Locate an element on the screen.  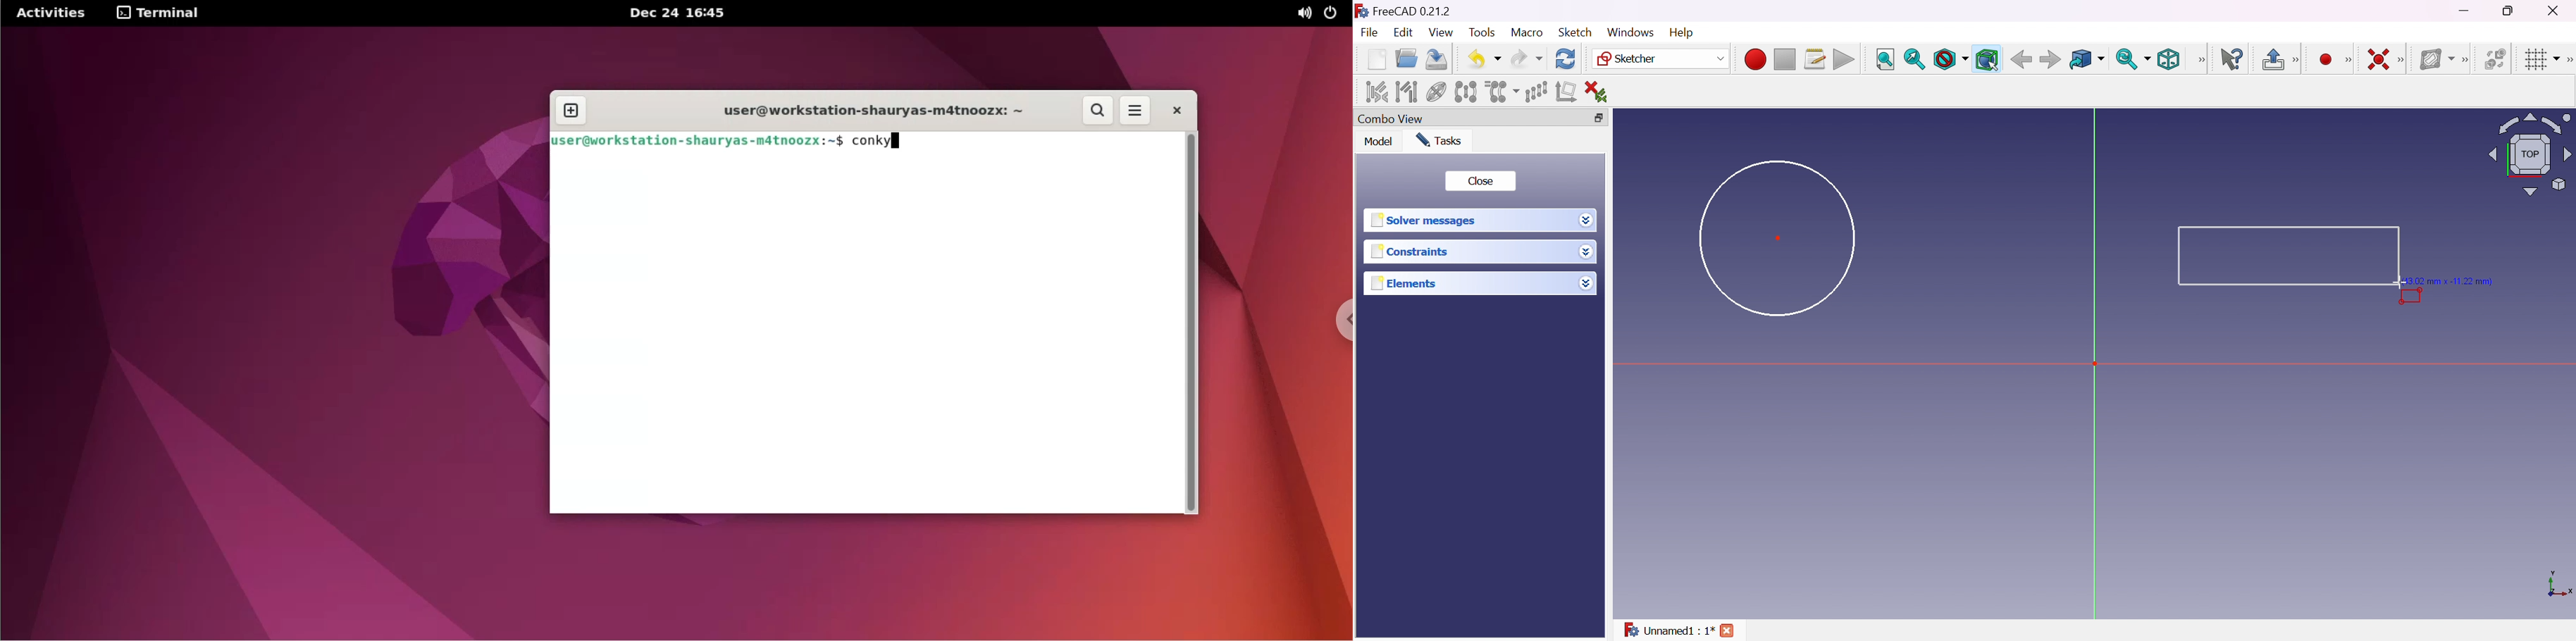
Select associated geometry is located at coordinates (1407, 90).